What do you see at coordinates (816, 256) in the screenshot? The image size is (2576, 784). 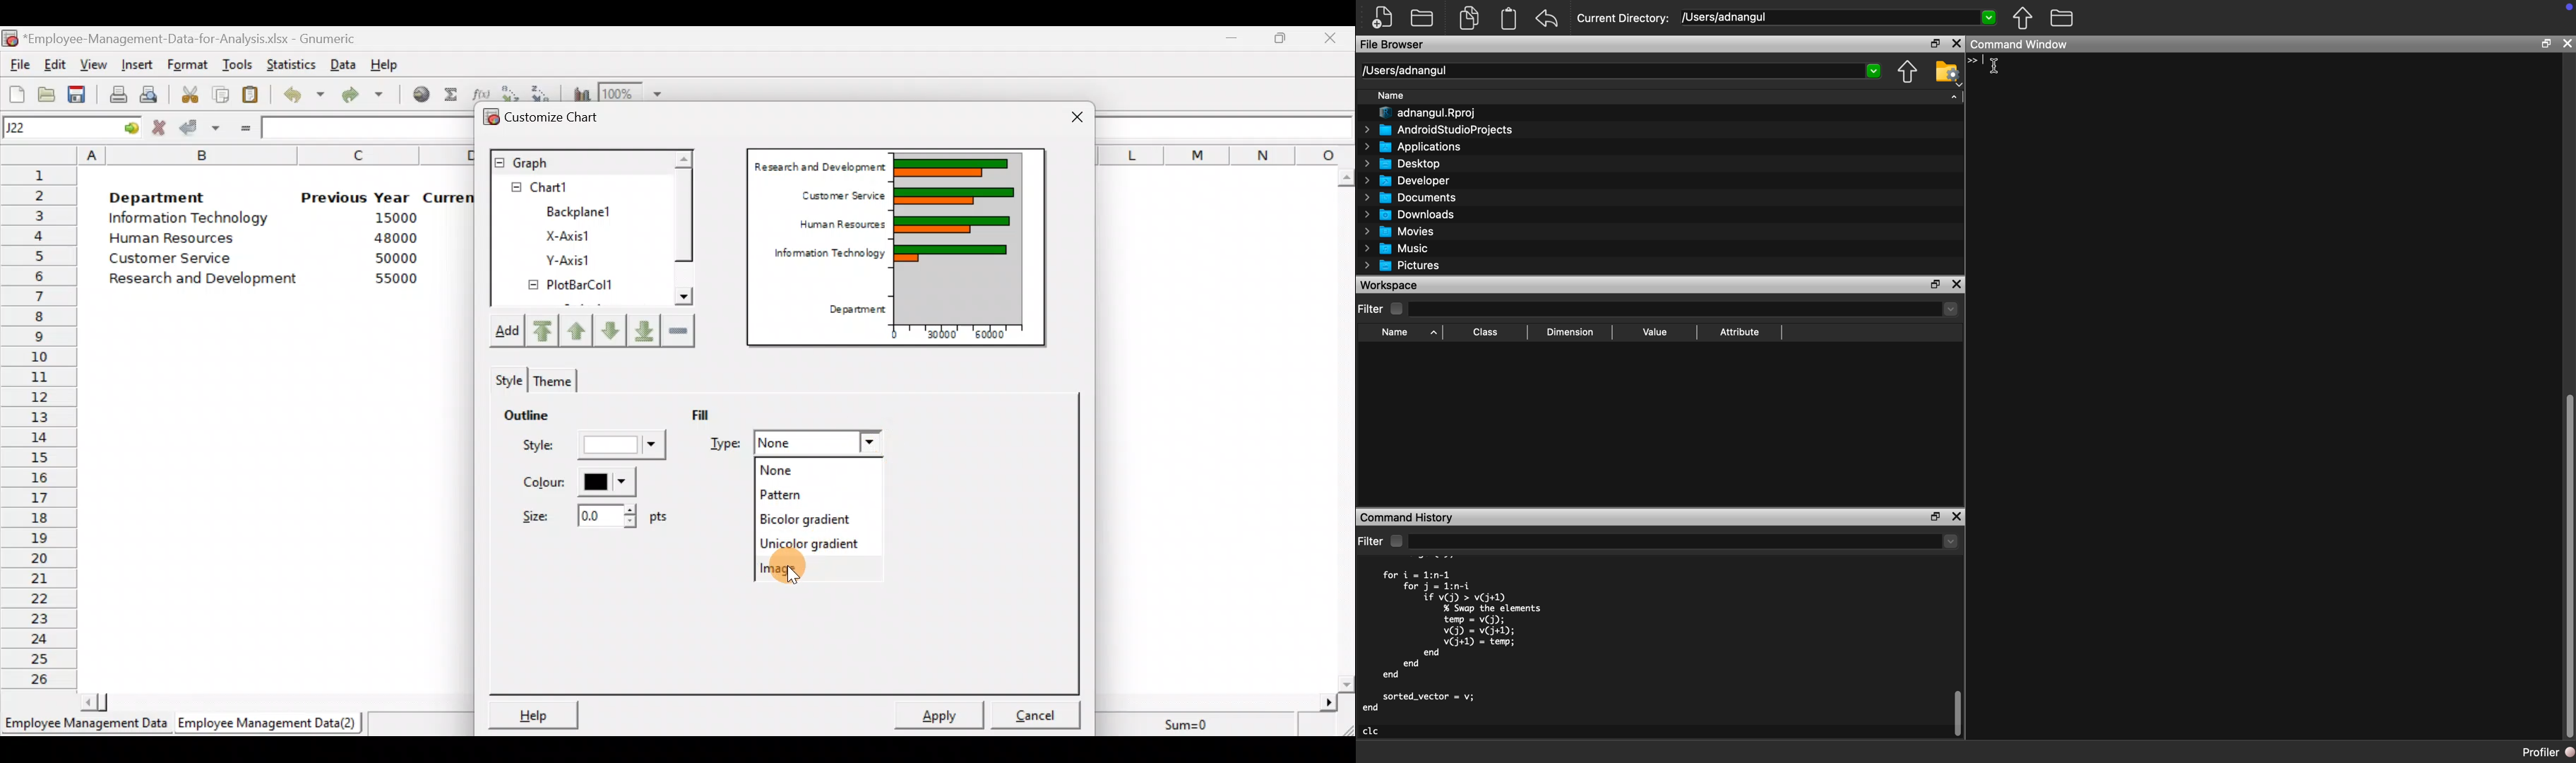 I see `Information Technology` at bounding box center [816, 256].